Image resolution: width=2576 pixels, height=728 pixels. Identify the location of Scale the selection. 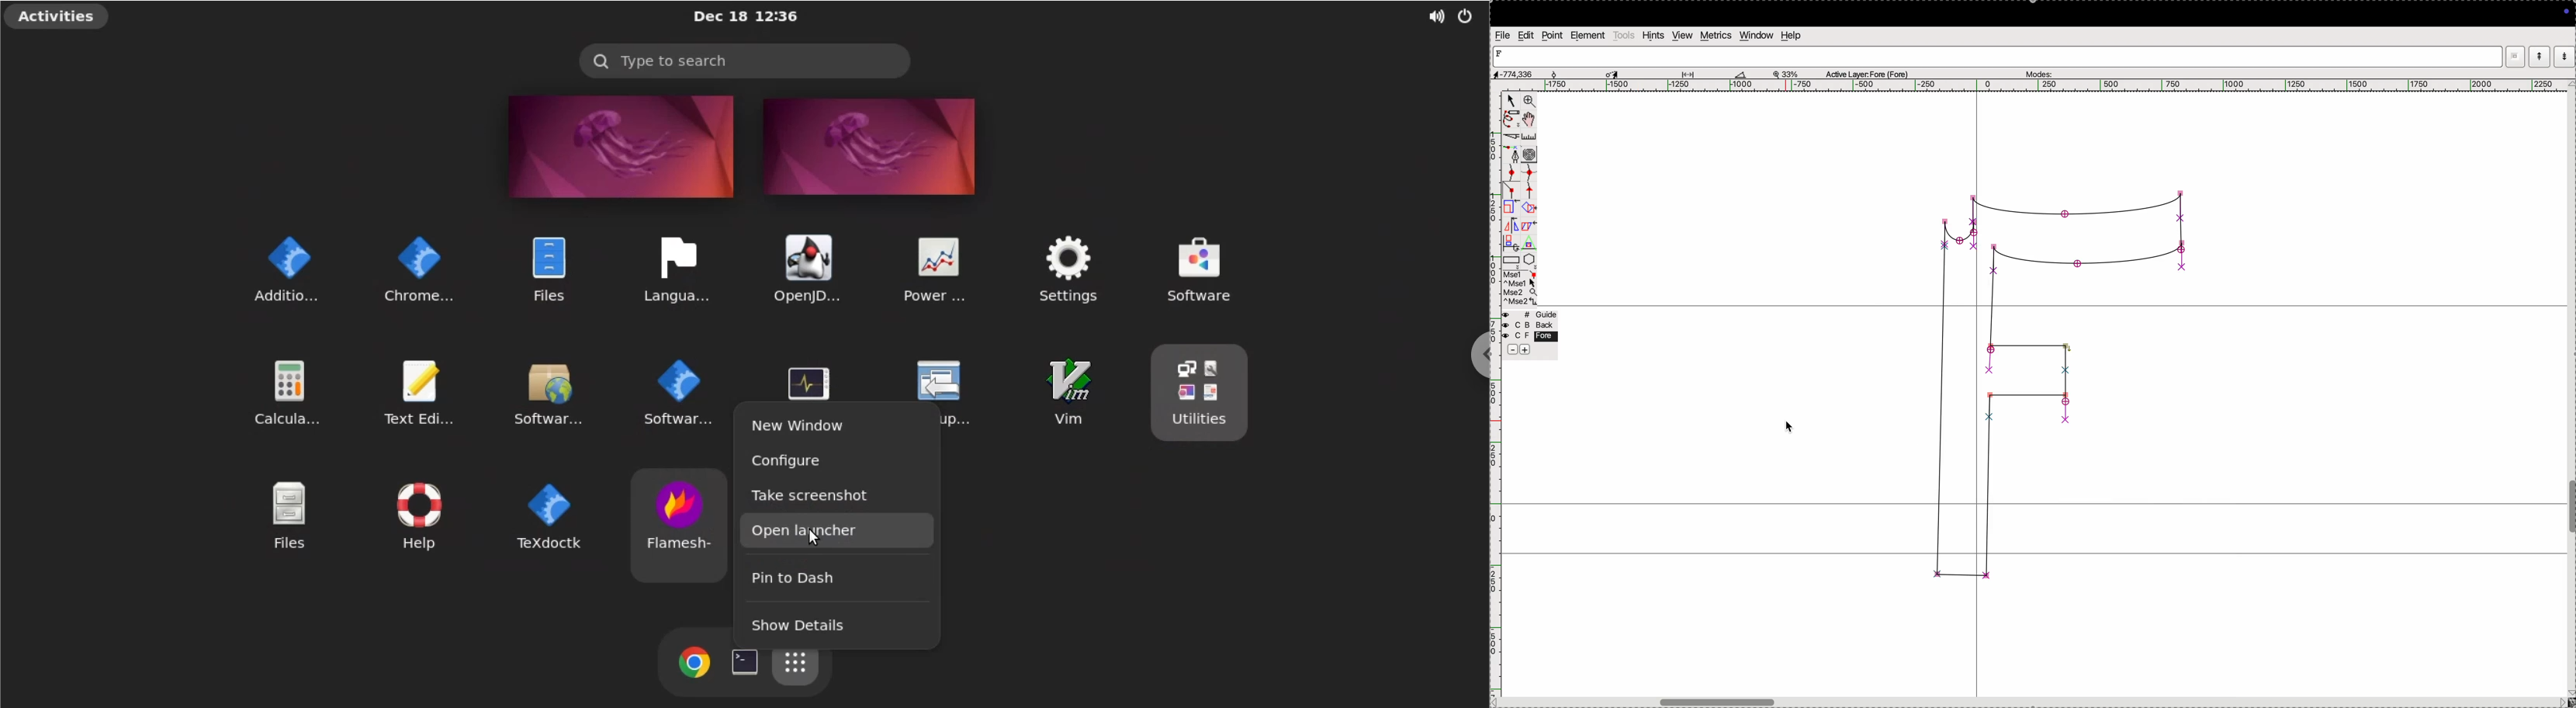
(1511, 209).